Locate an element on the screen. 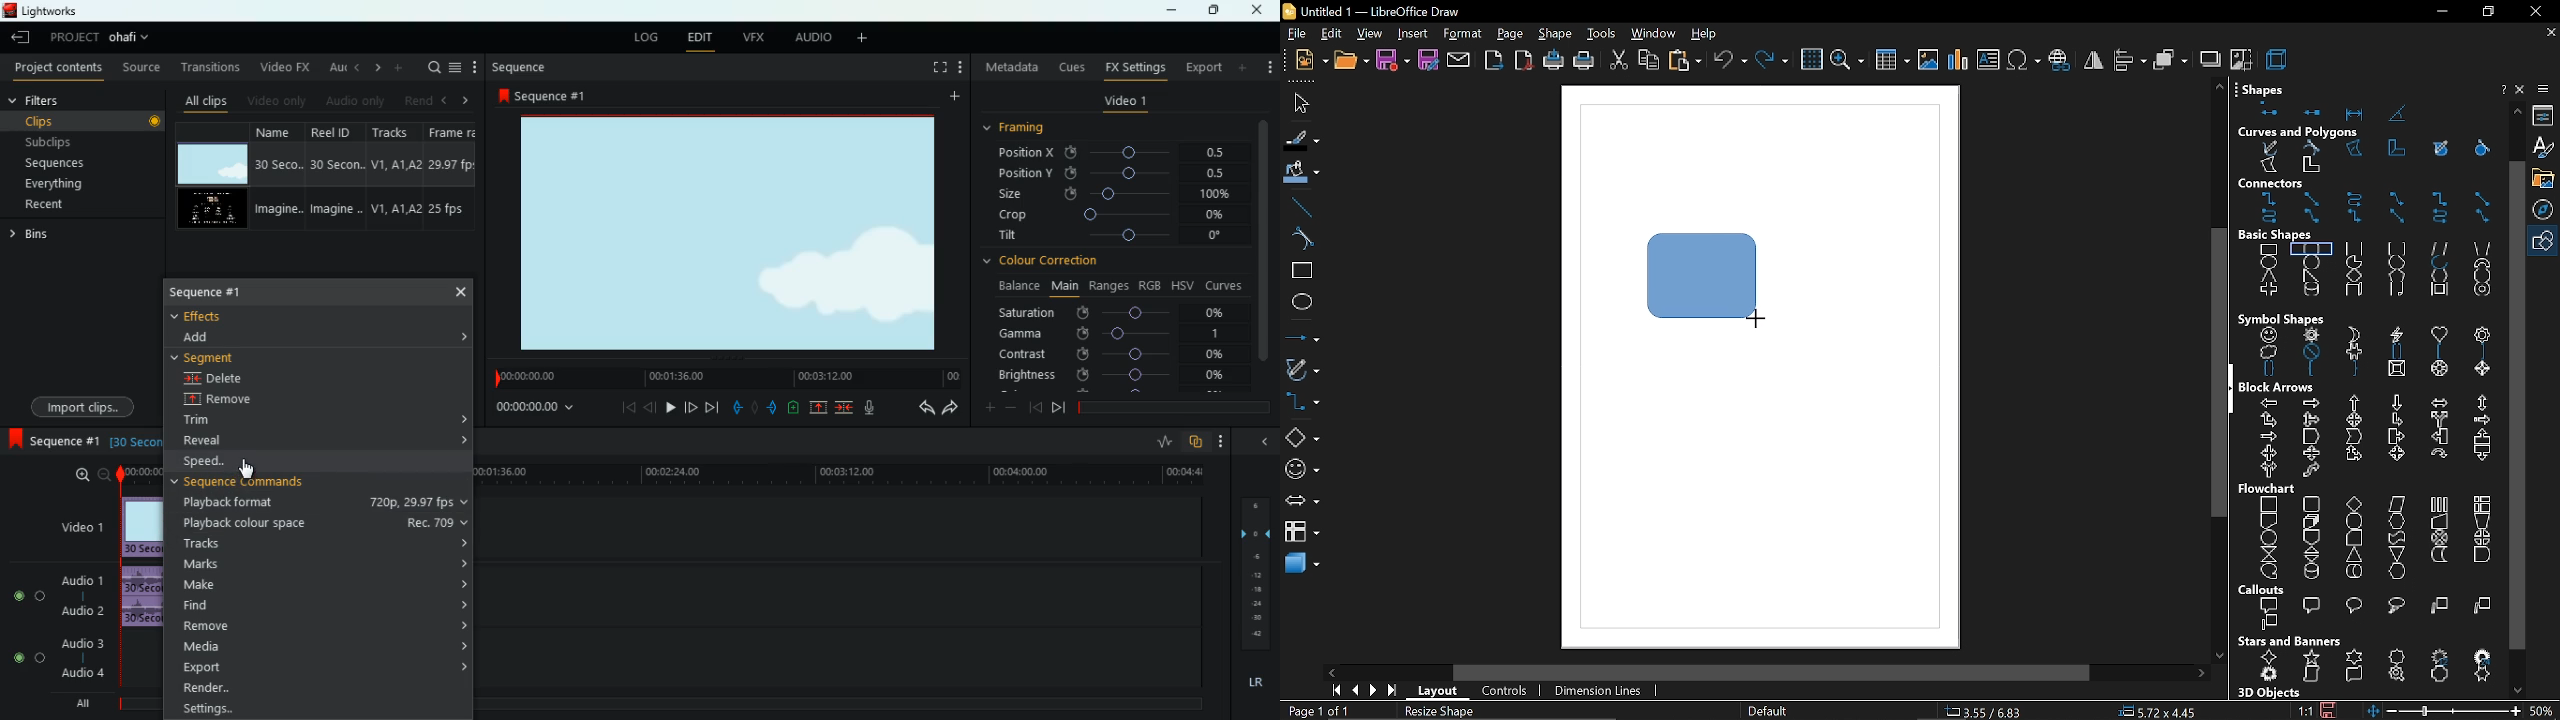 This screenshot has height=728, width=2576. maximize is located at coordinates (1210, 11).